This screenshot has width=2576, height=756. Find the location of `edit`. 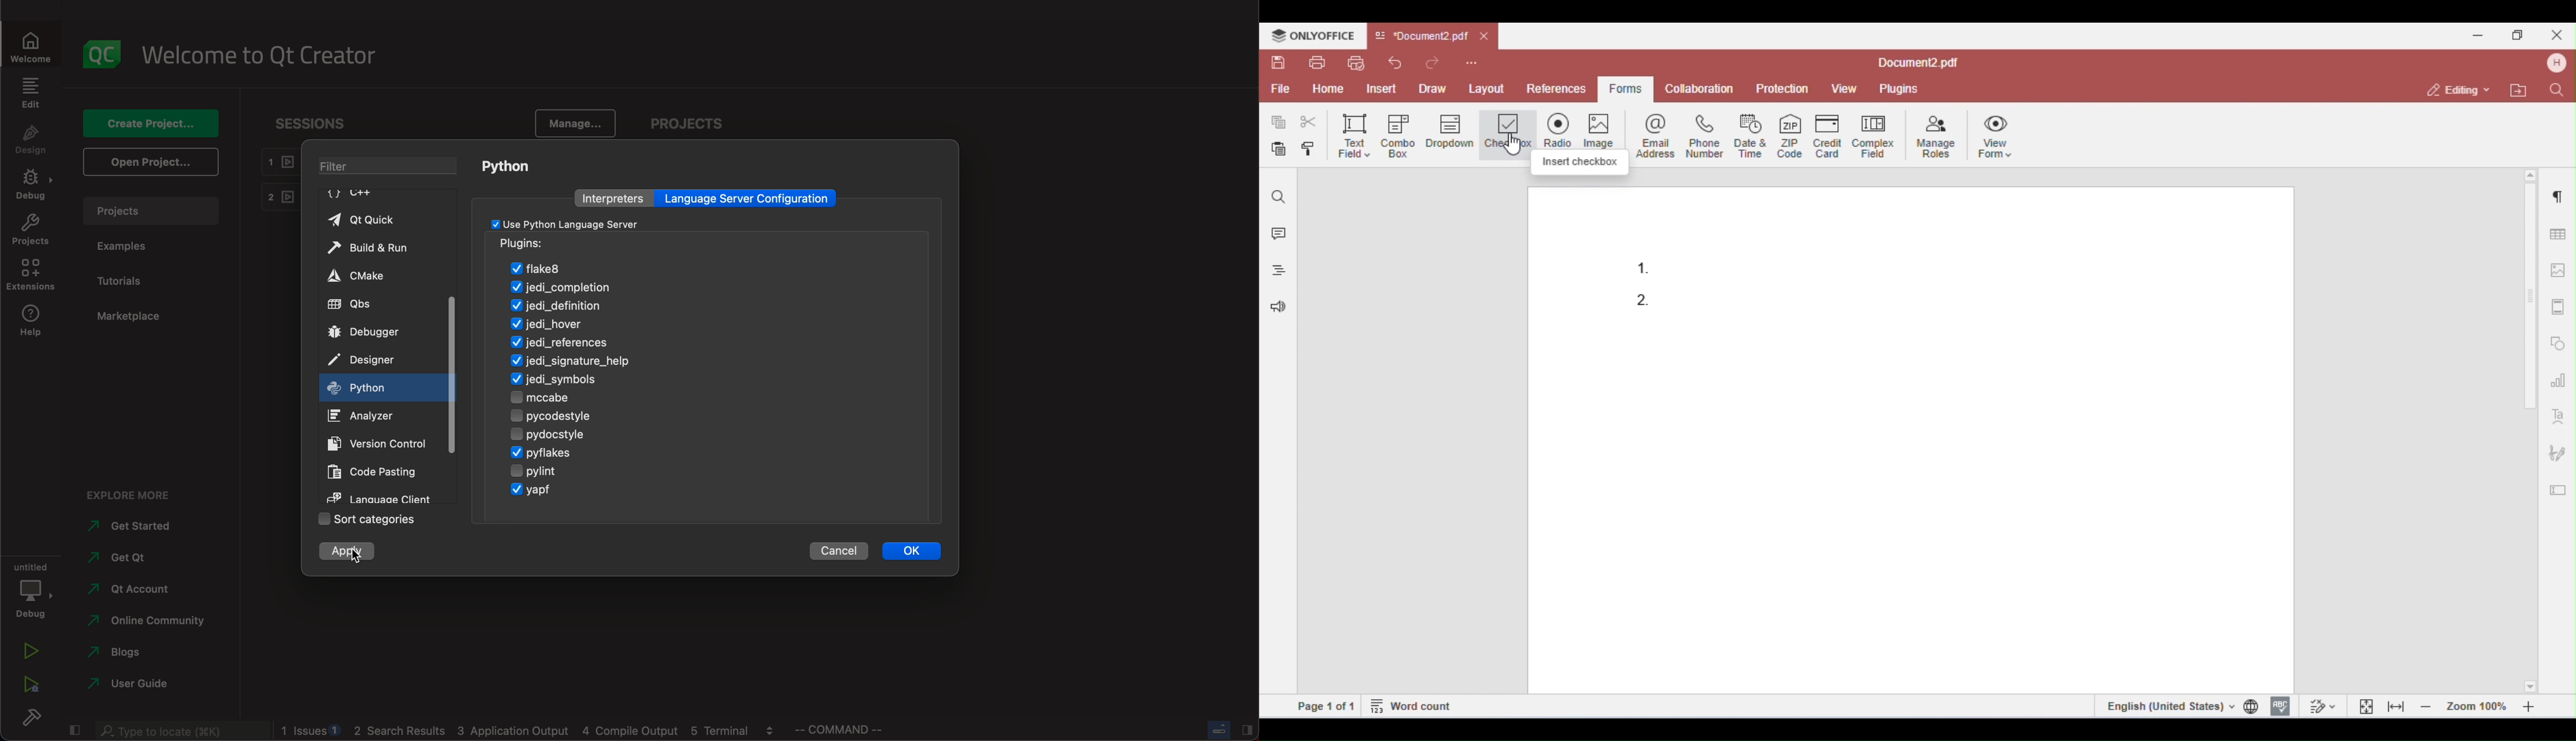

edit is located at coordinates (29, 93).